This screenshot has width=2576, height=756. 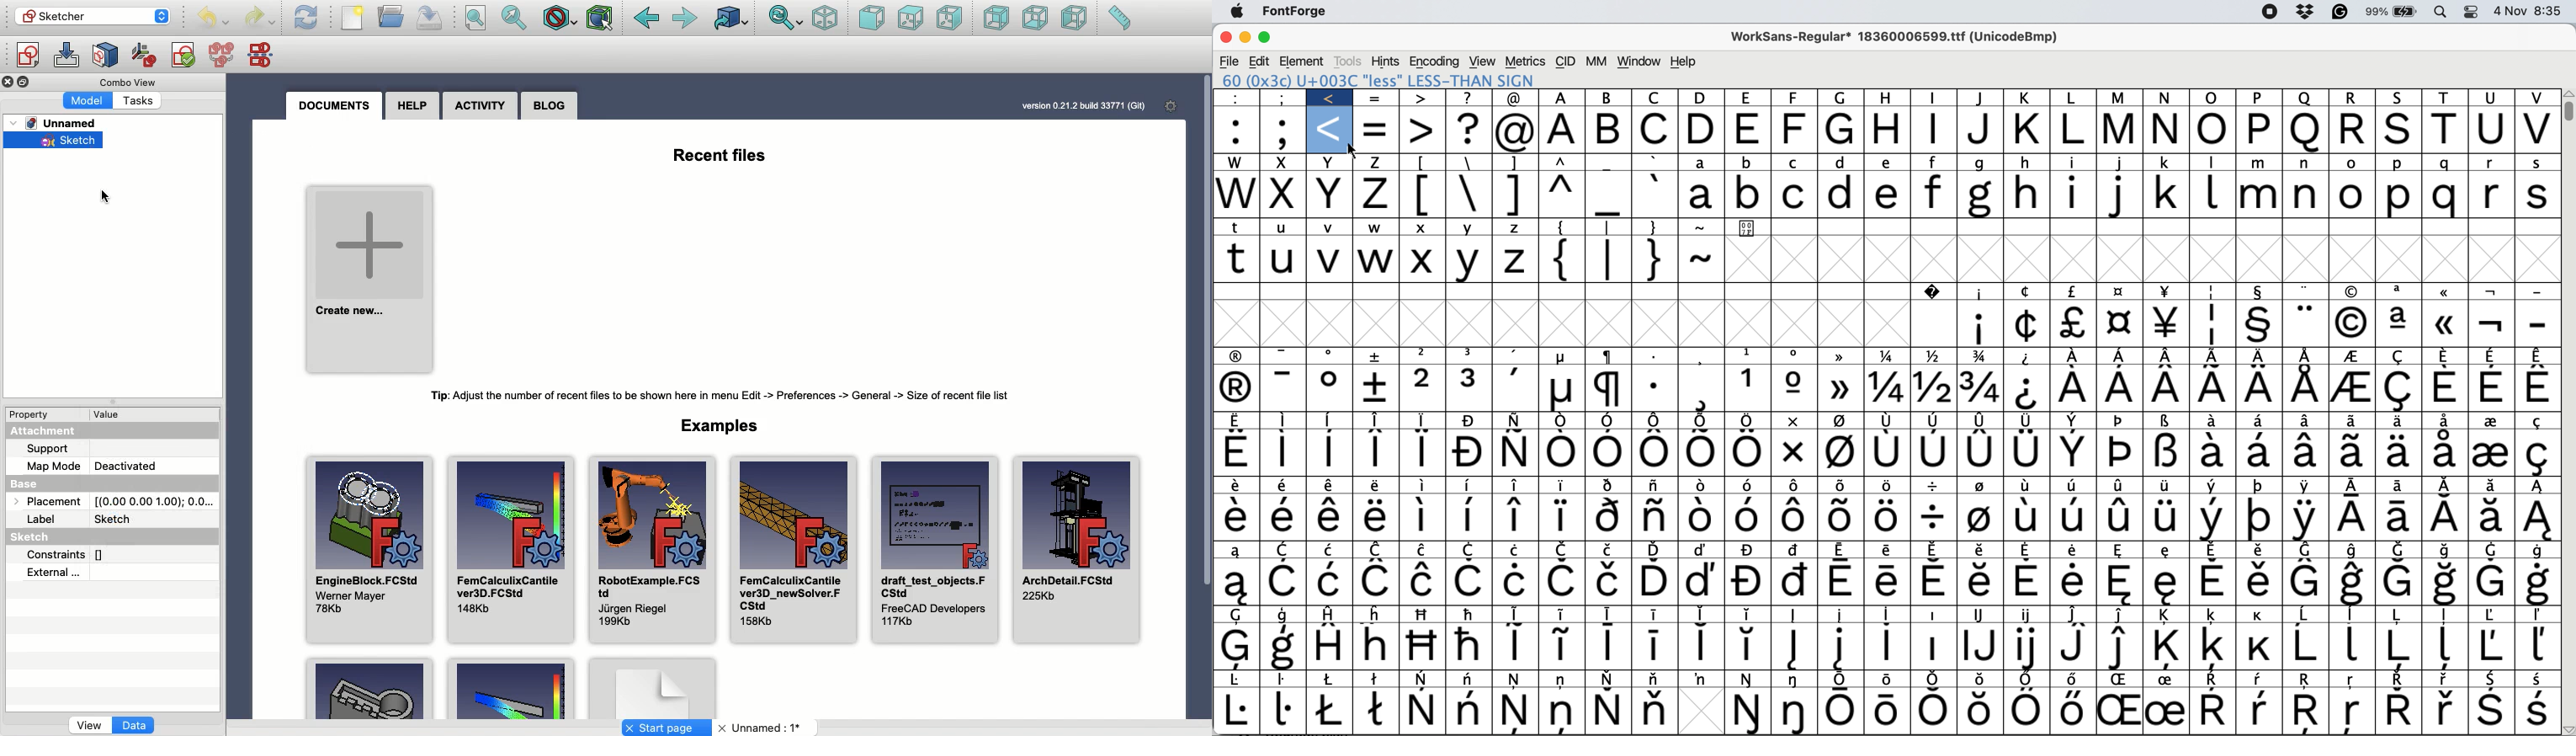 I want to click on Symbol, so click(x=1936, y=678).